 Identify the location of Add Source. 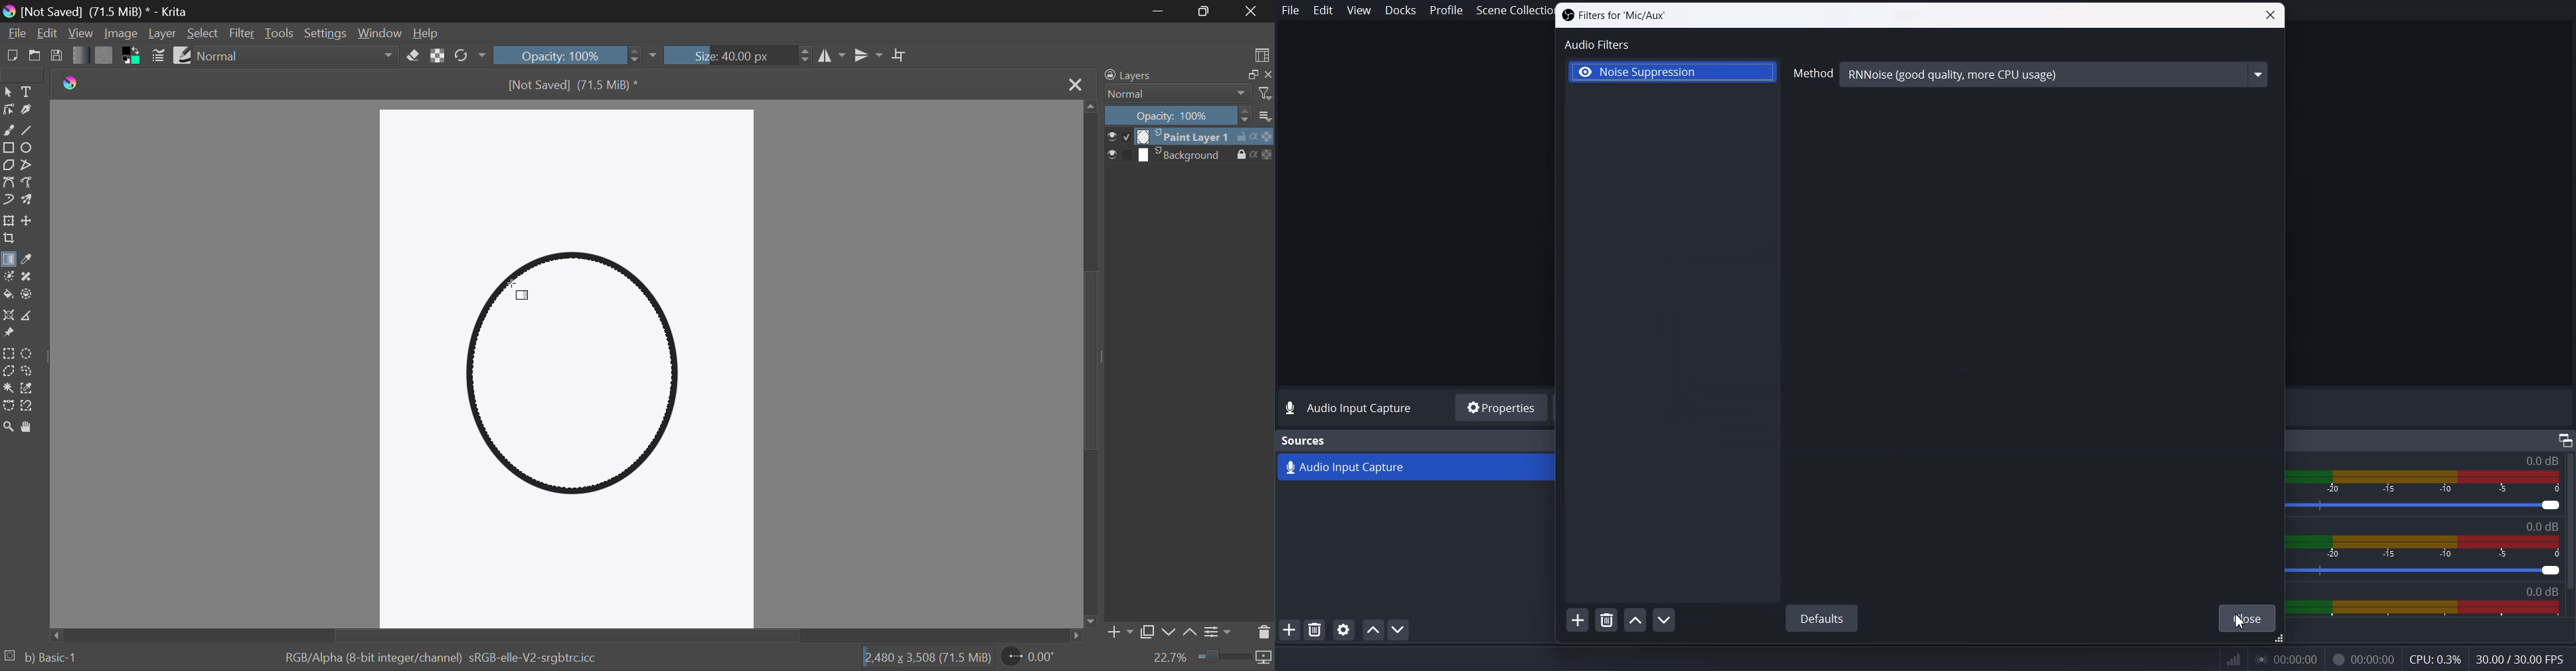
(1289, 629).